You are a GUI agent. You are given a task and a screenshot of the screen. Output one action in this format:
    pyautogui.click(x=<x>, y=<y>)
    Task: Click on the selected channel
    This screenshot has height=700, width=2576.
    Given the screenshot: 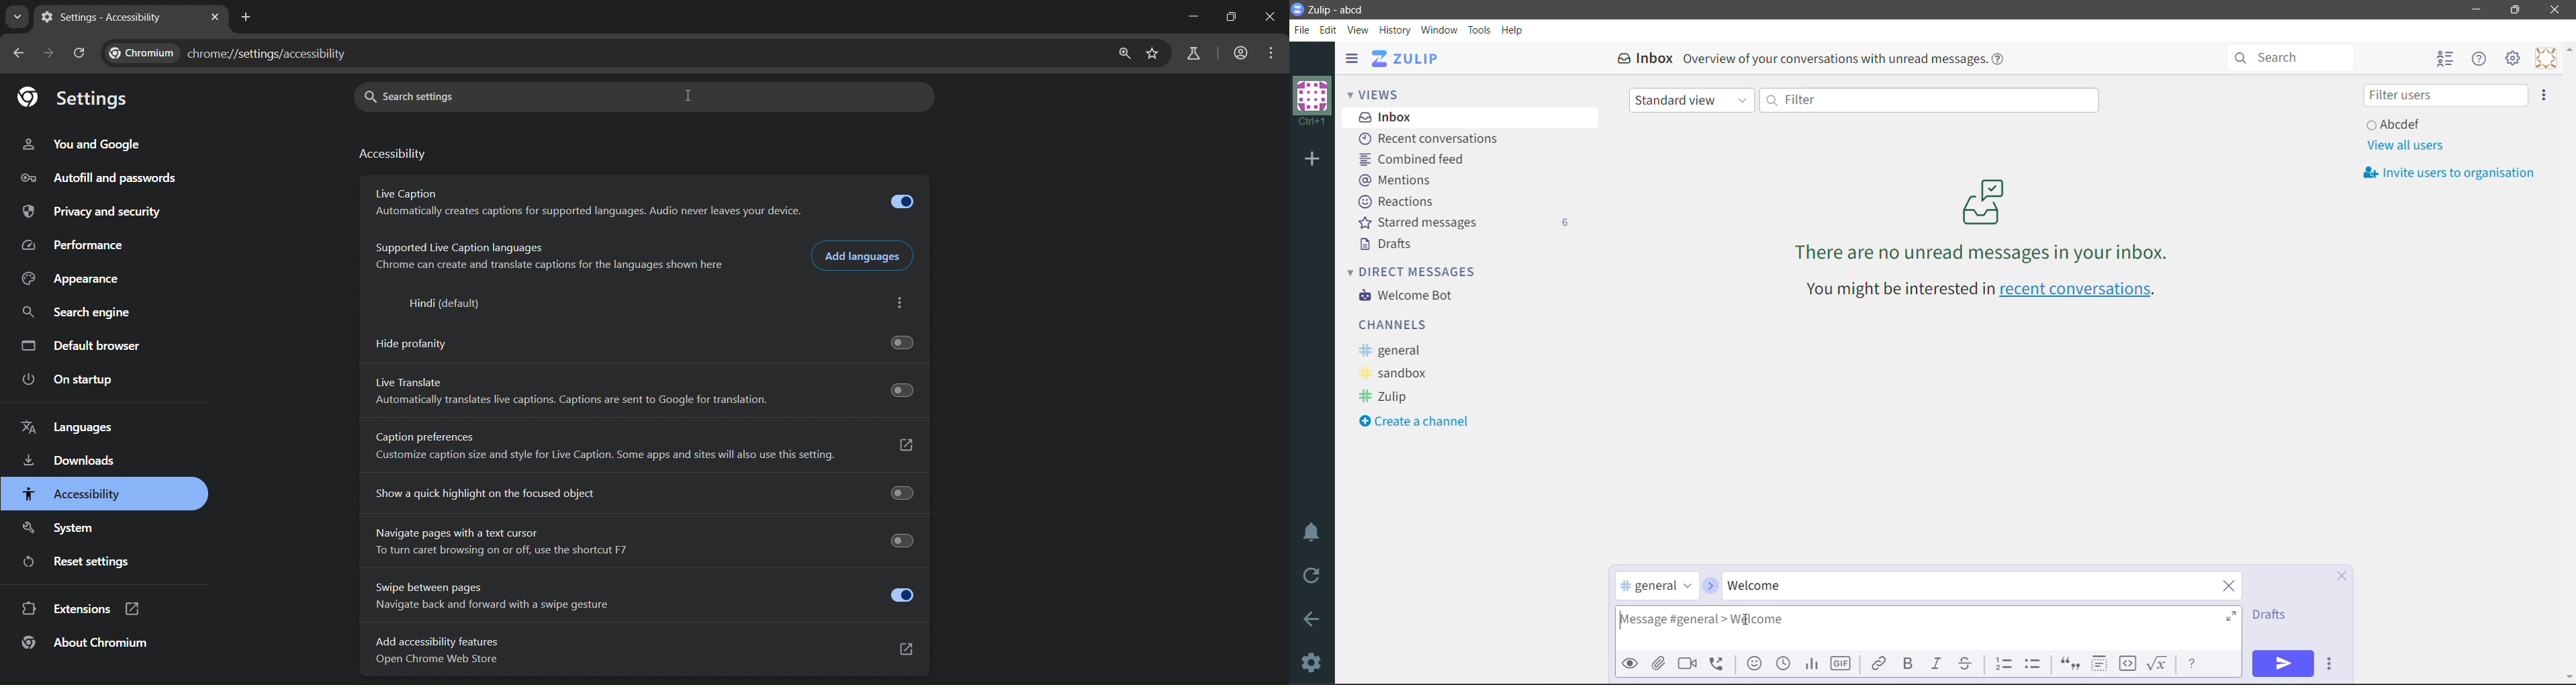 What is the action you would take?
    pyautogui.click(x=1658, y=586)
    